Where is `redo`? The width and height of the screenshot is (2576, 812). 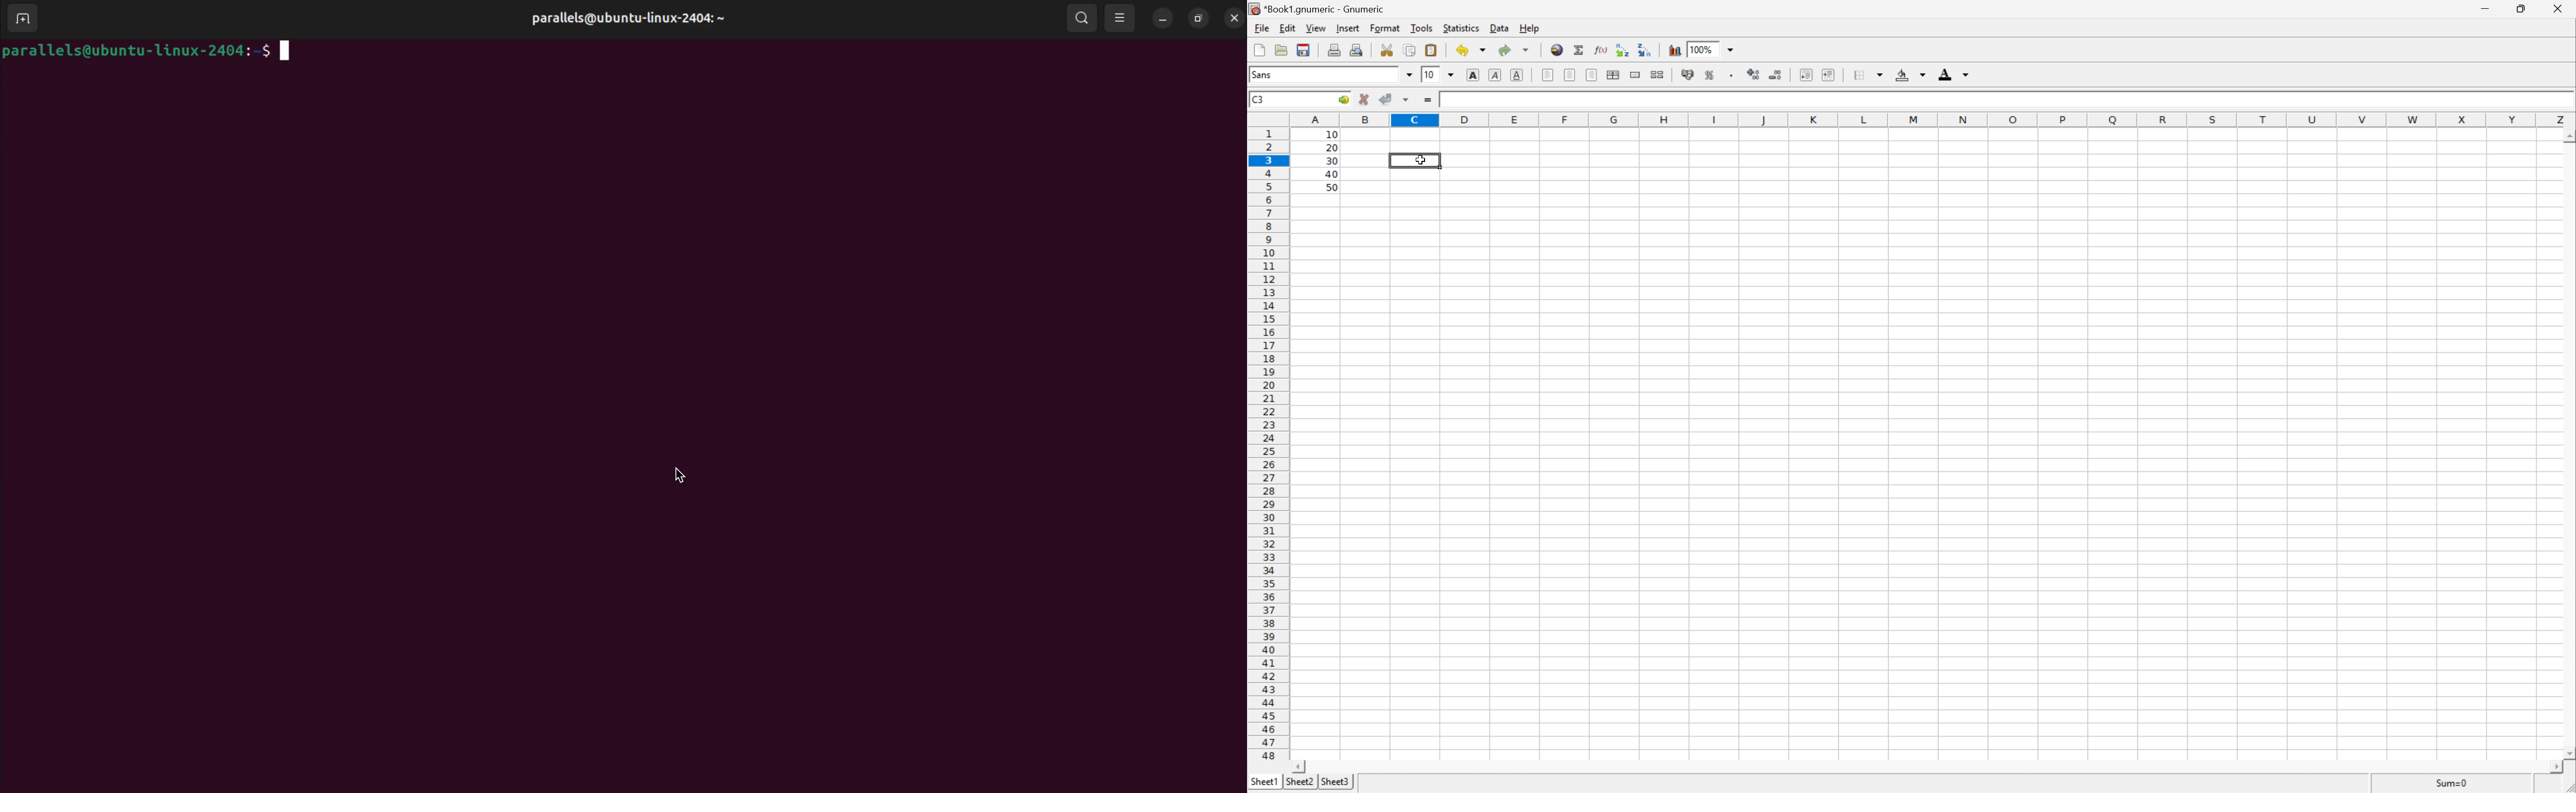 redo is located at coordinates (1504, 51).